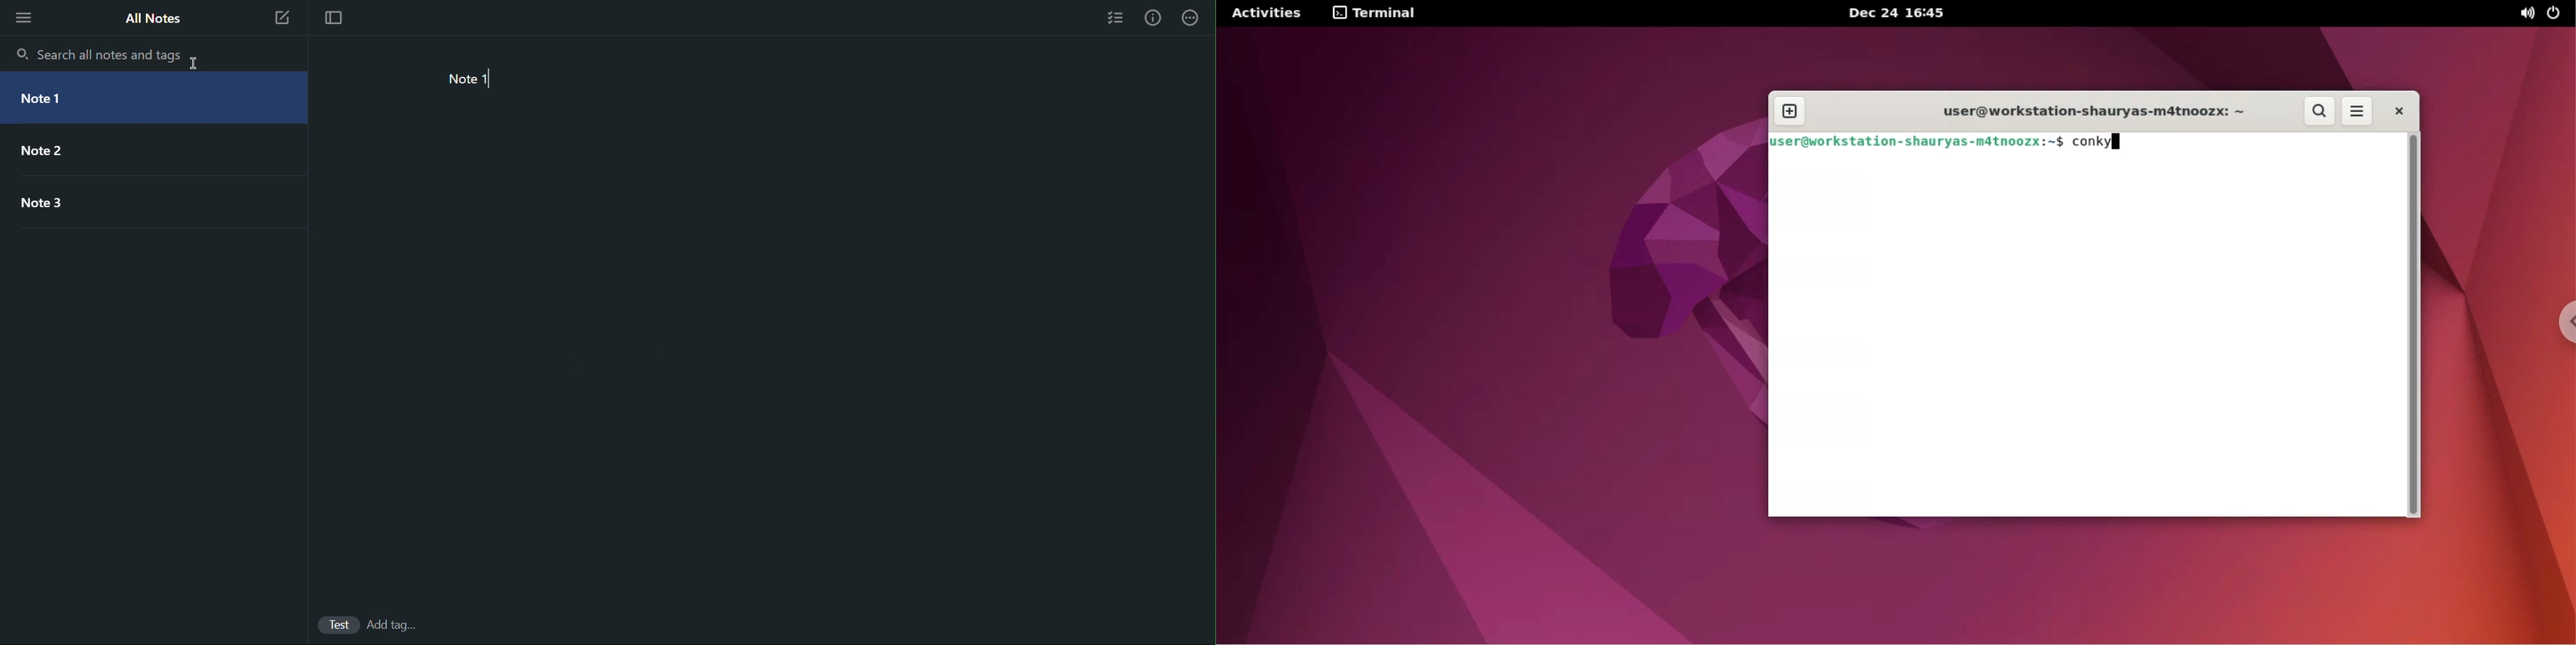 This screenshot has width=2576, height=672. Describe the element at coordinates (336, 622) in the screenshot. I see `Test` at that location.